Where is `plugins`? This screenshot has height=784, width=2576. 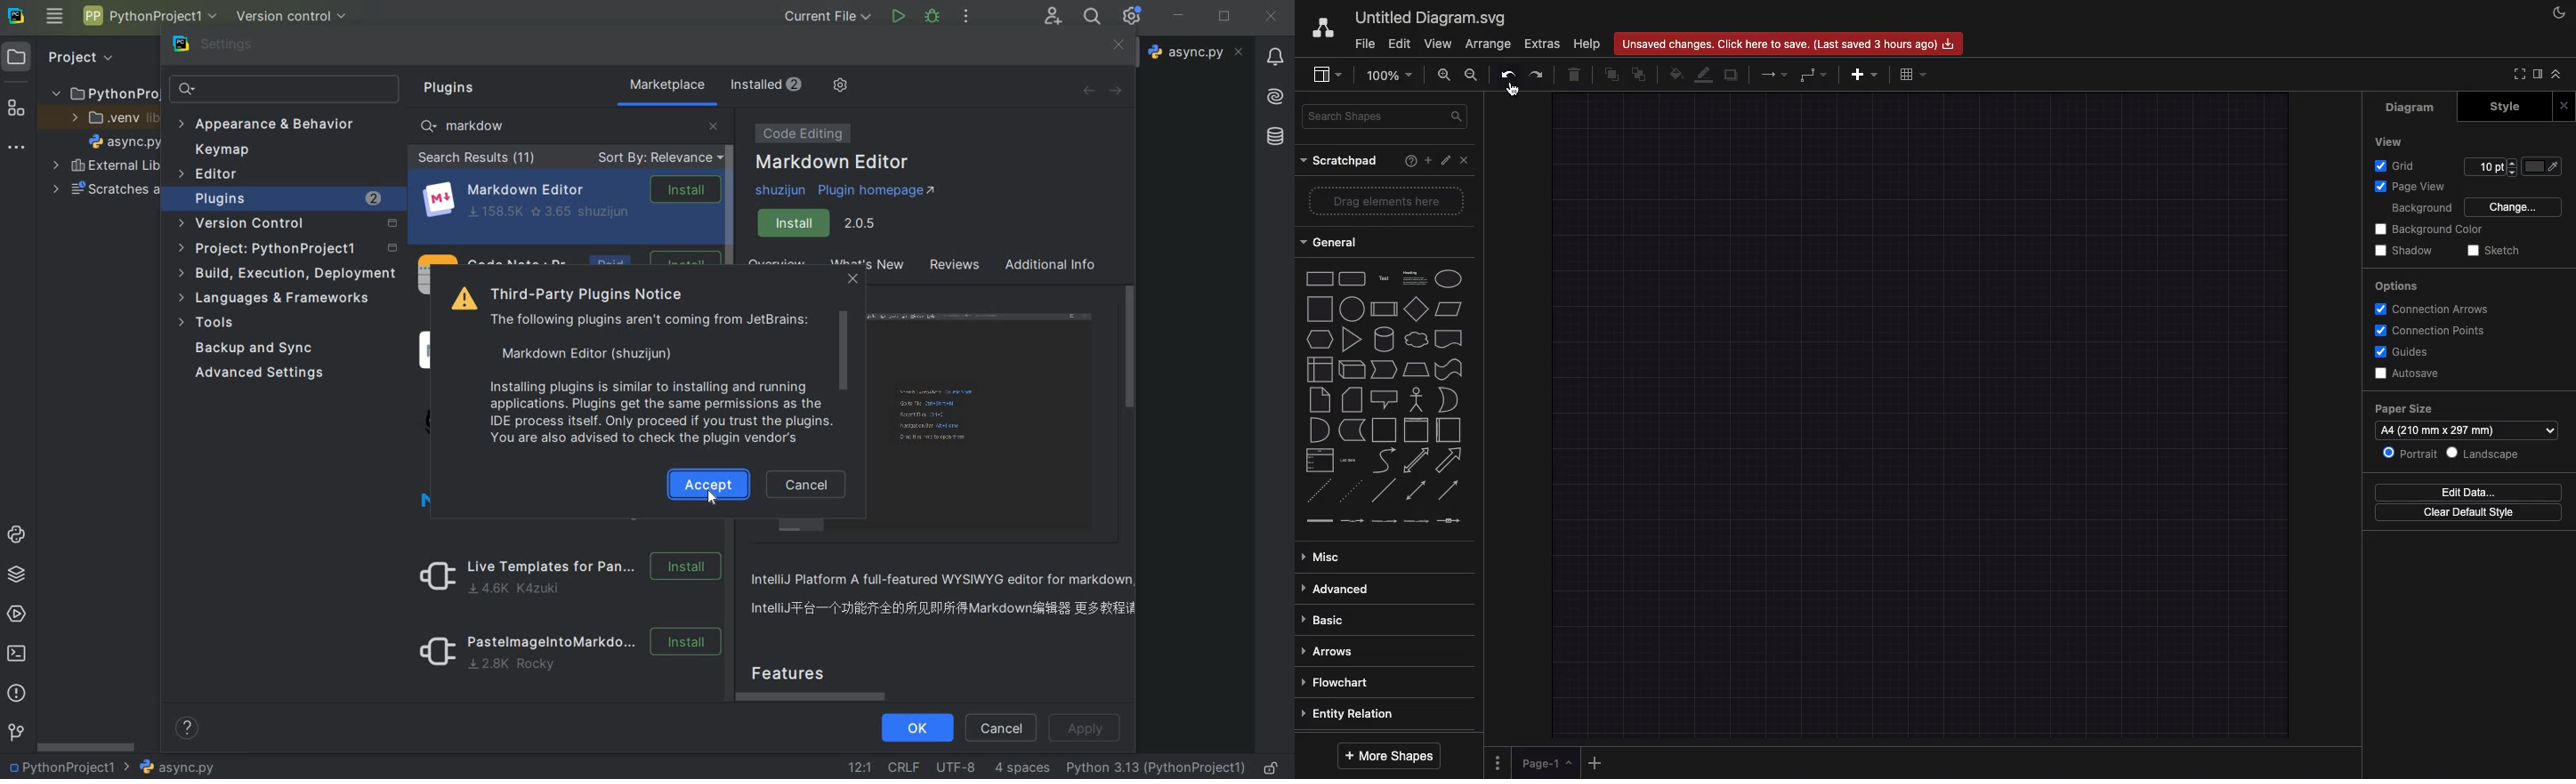
plugins is located at coordinates (289, 199).